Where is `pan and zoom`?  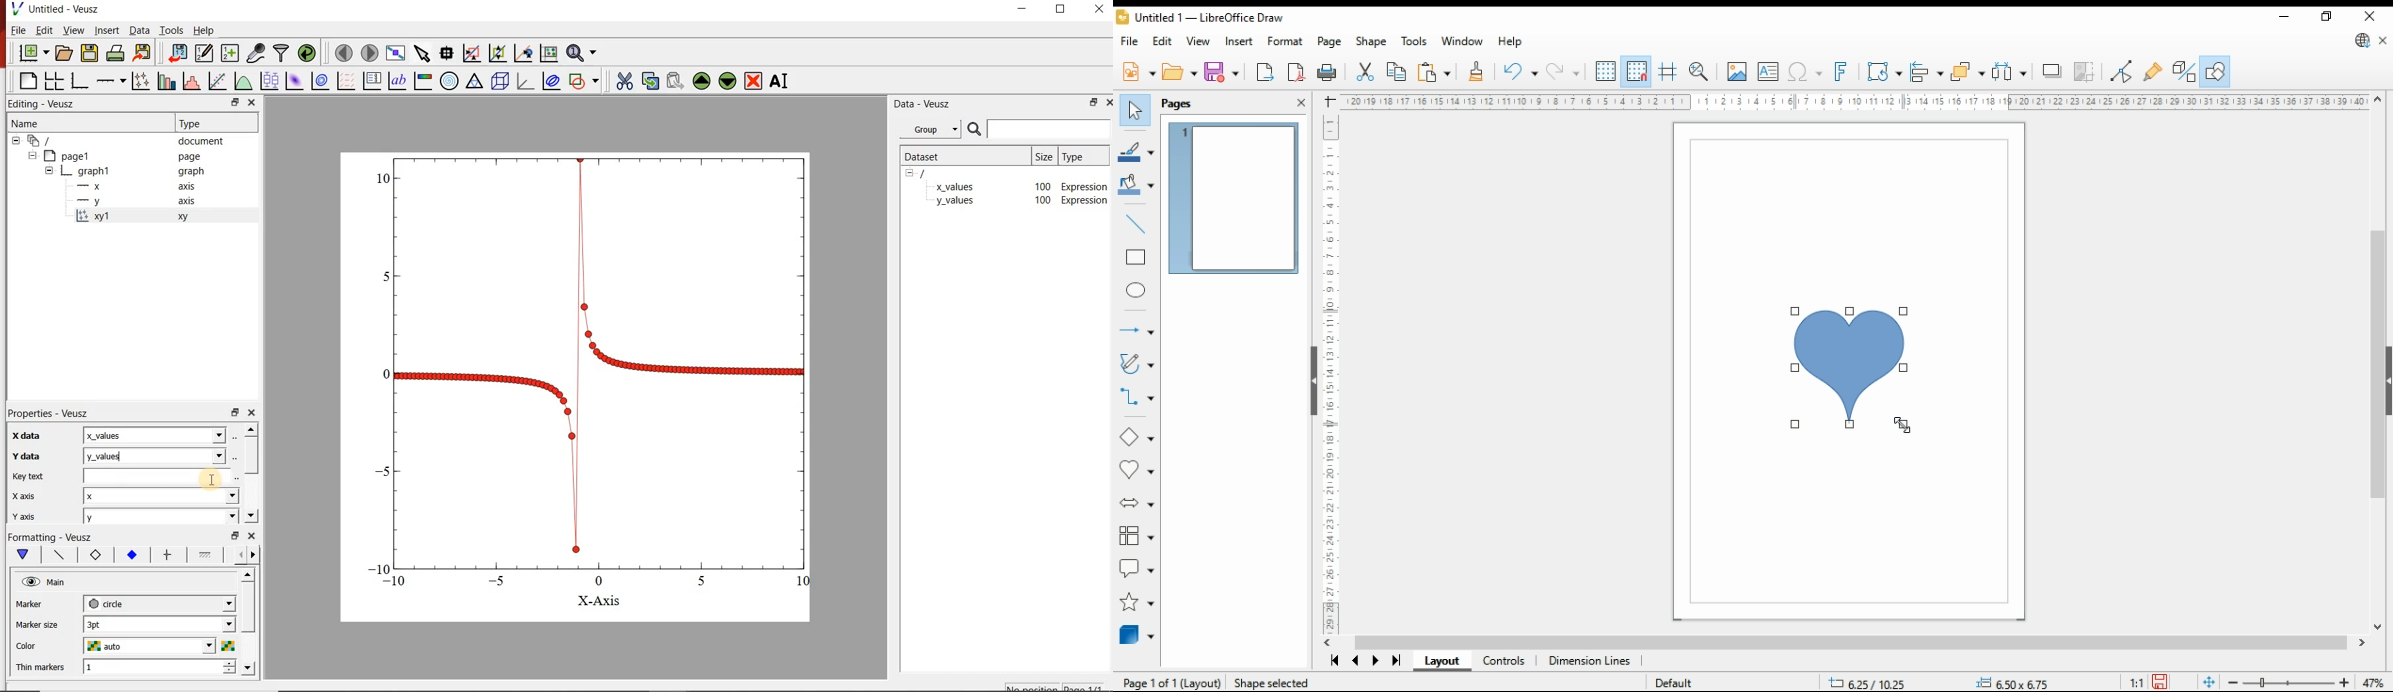
pan and zoom is located at coordinates (1700, 72).